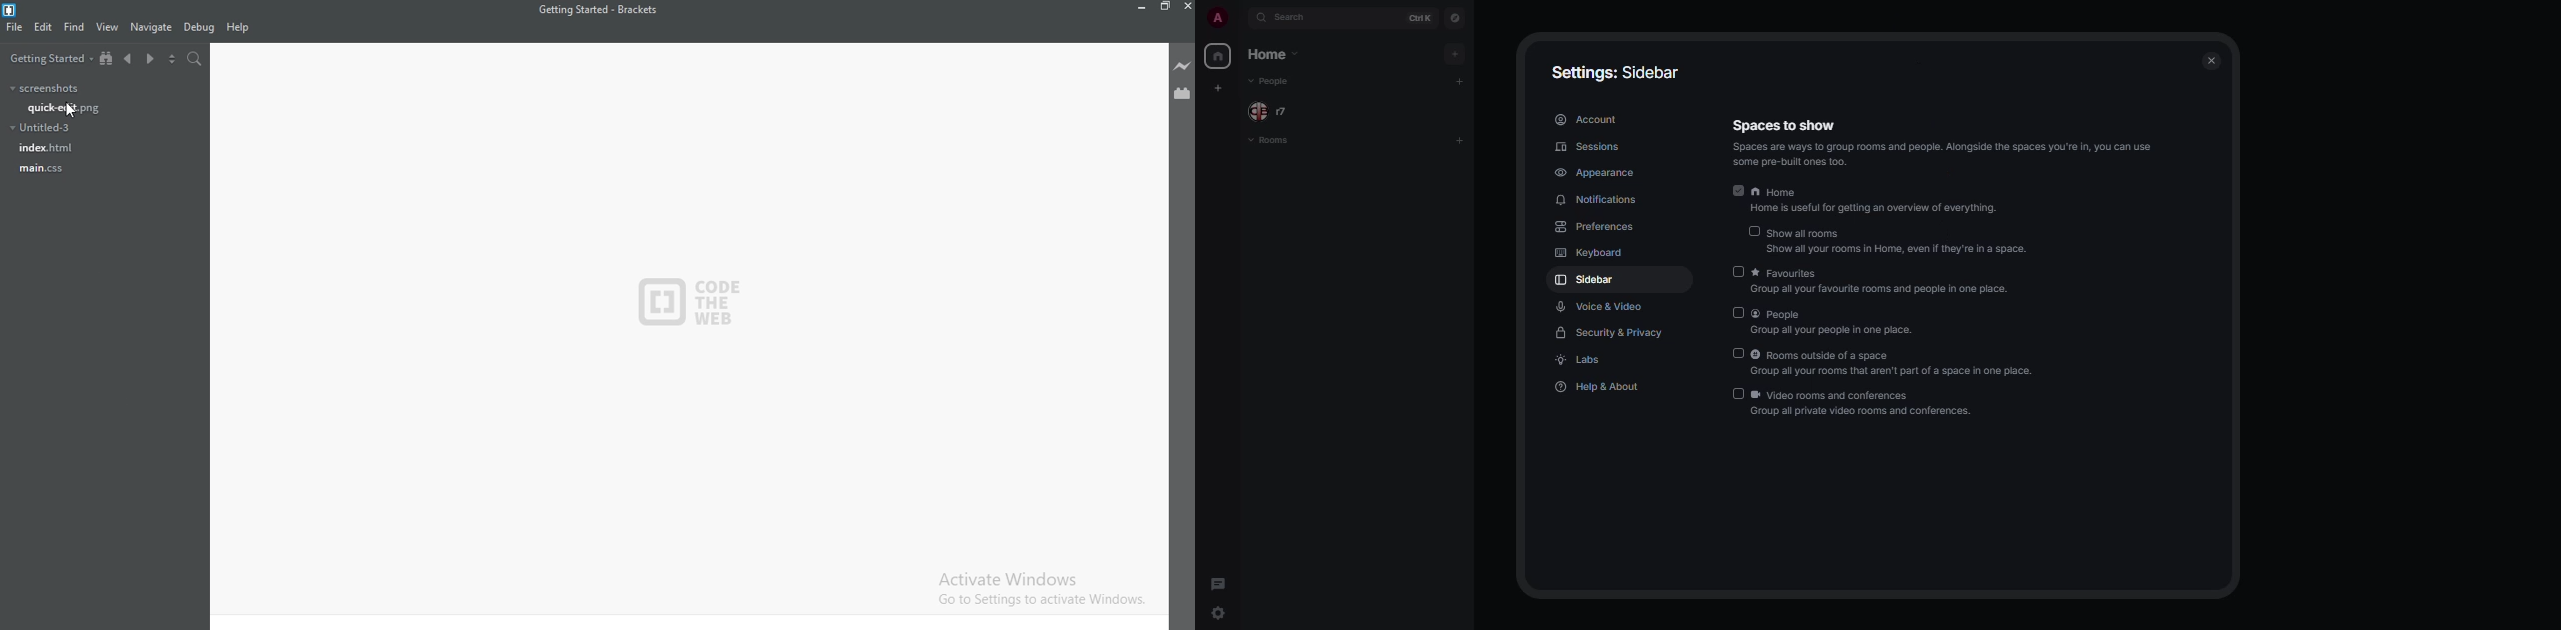 Image resolution: width=2576 pixels, height=644 pixels. I want to click on expand, so click(1240, 19).